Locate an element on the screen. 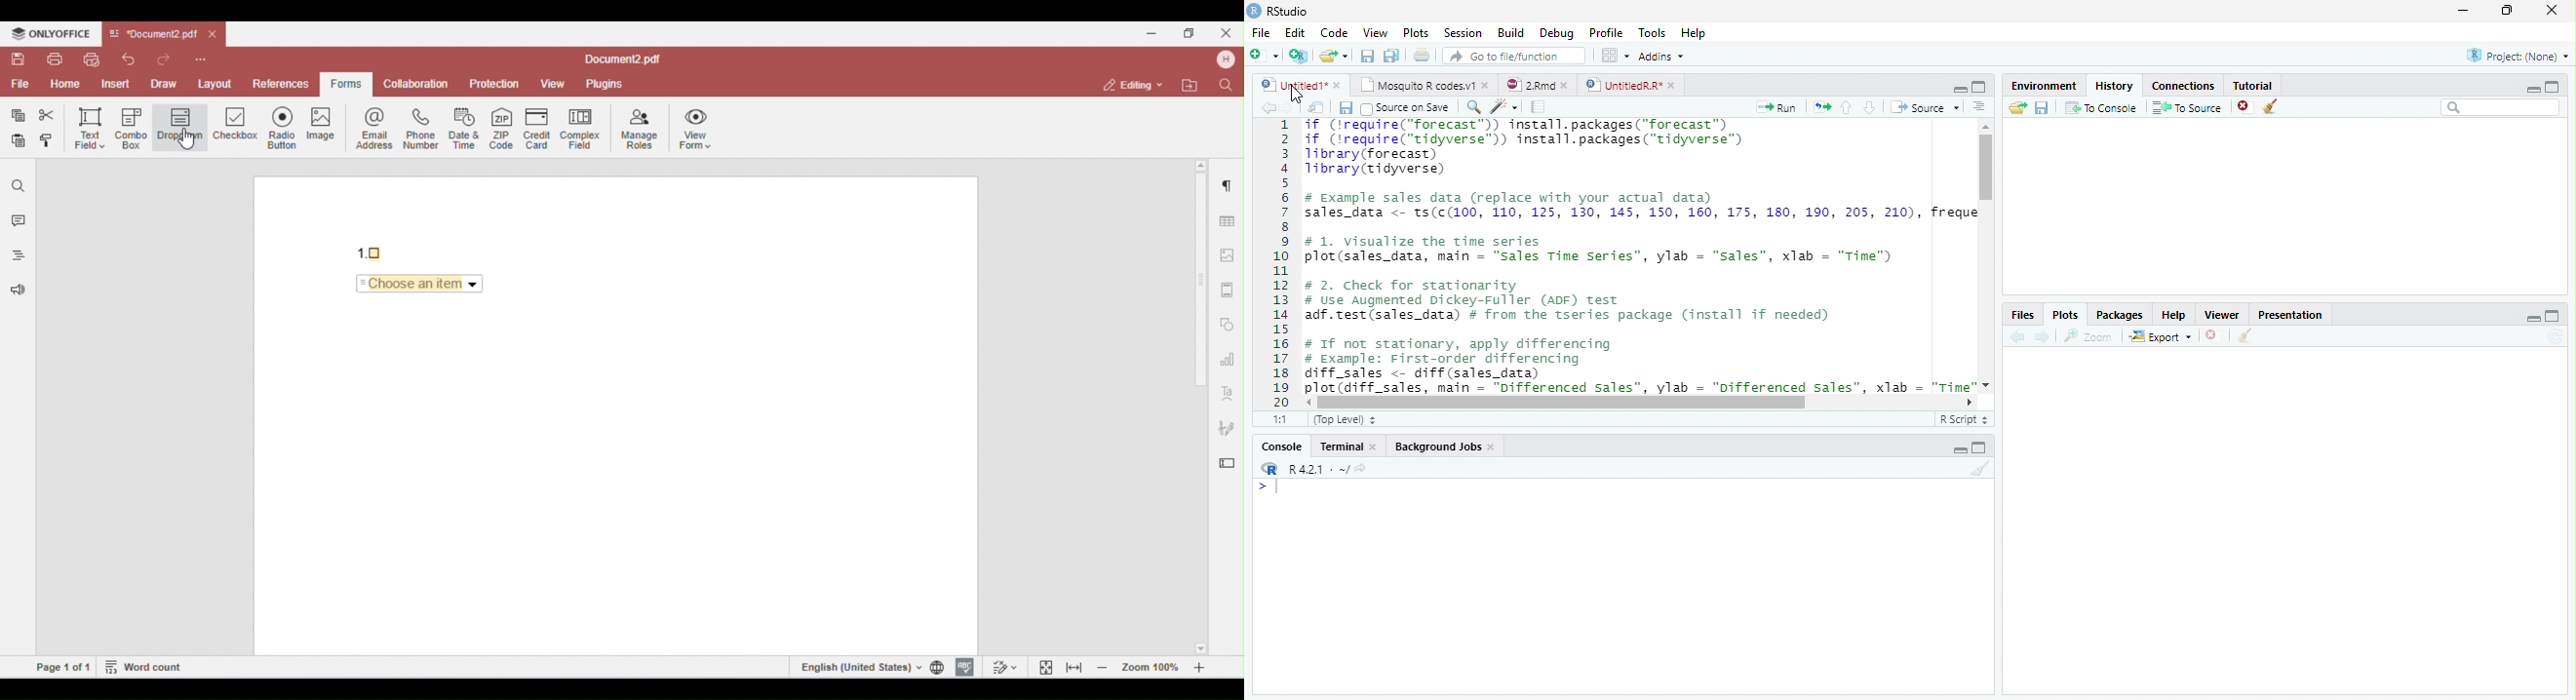 This screenshot has width=2576, height=700. RStudio is located at coordinates (1282, 12).